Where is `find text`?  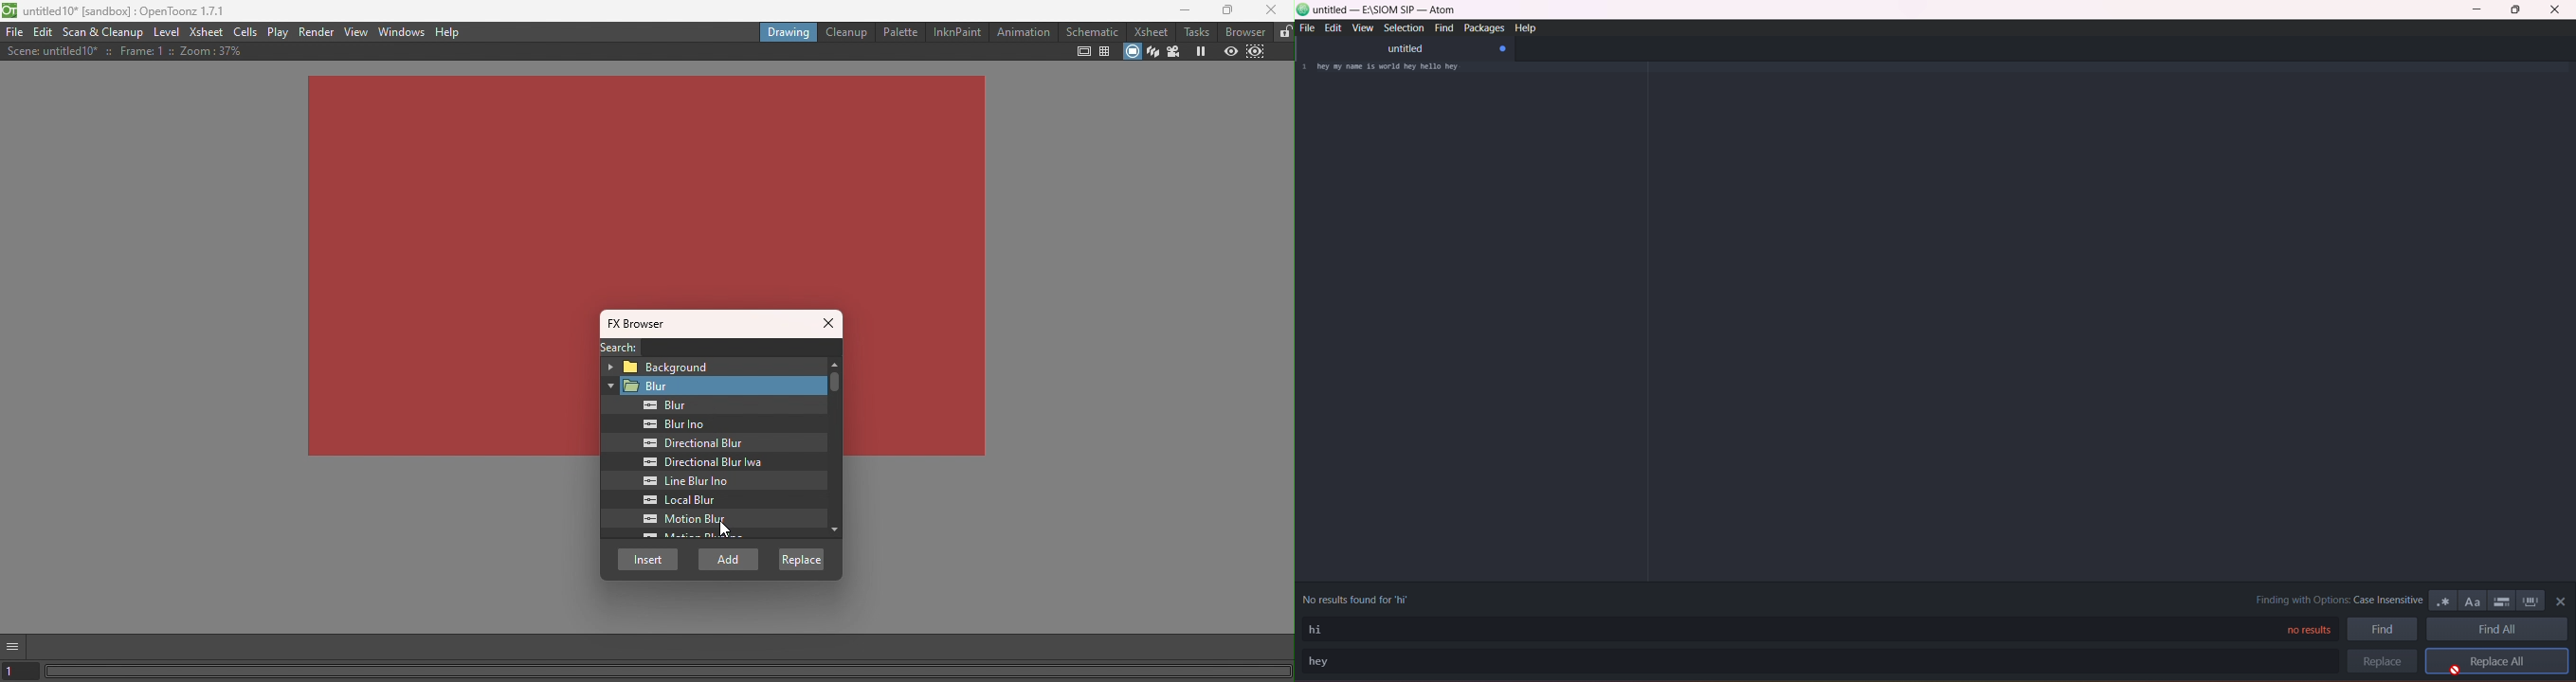 find text is located at coordinates (1322, 629).